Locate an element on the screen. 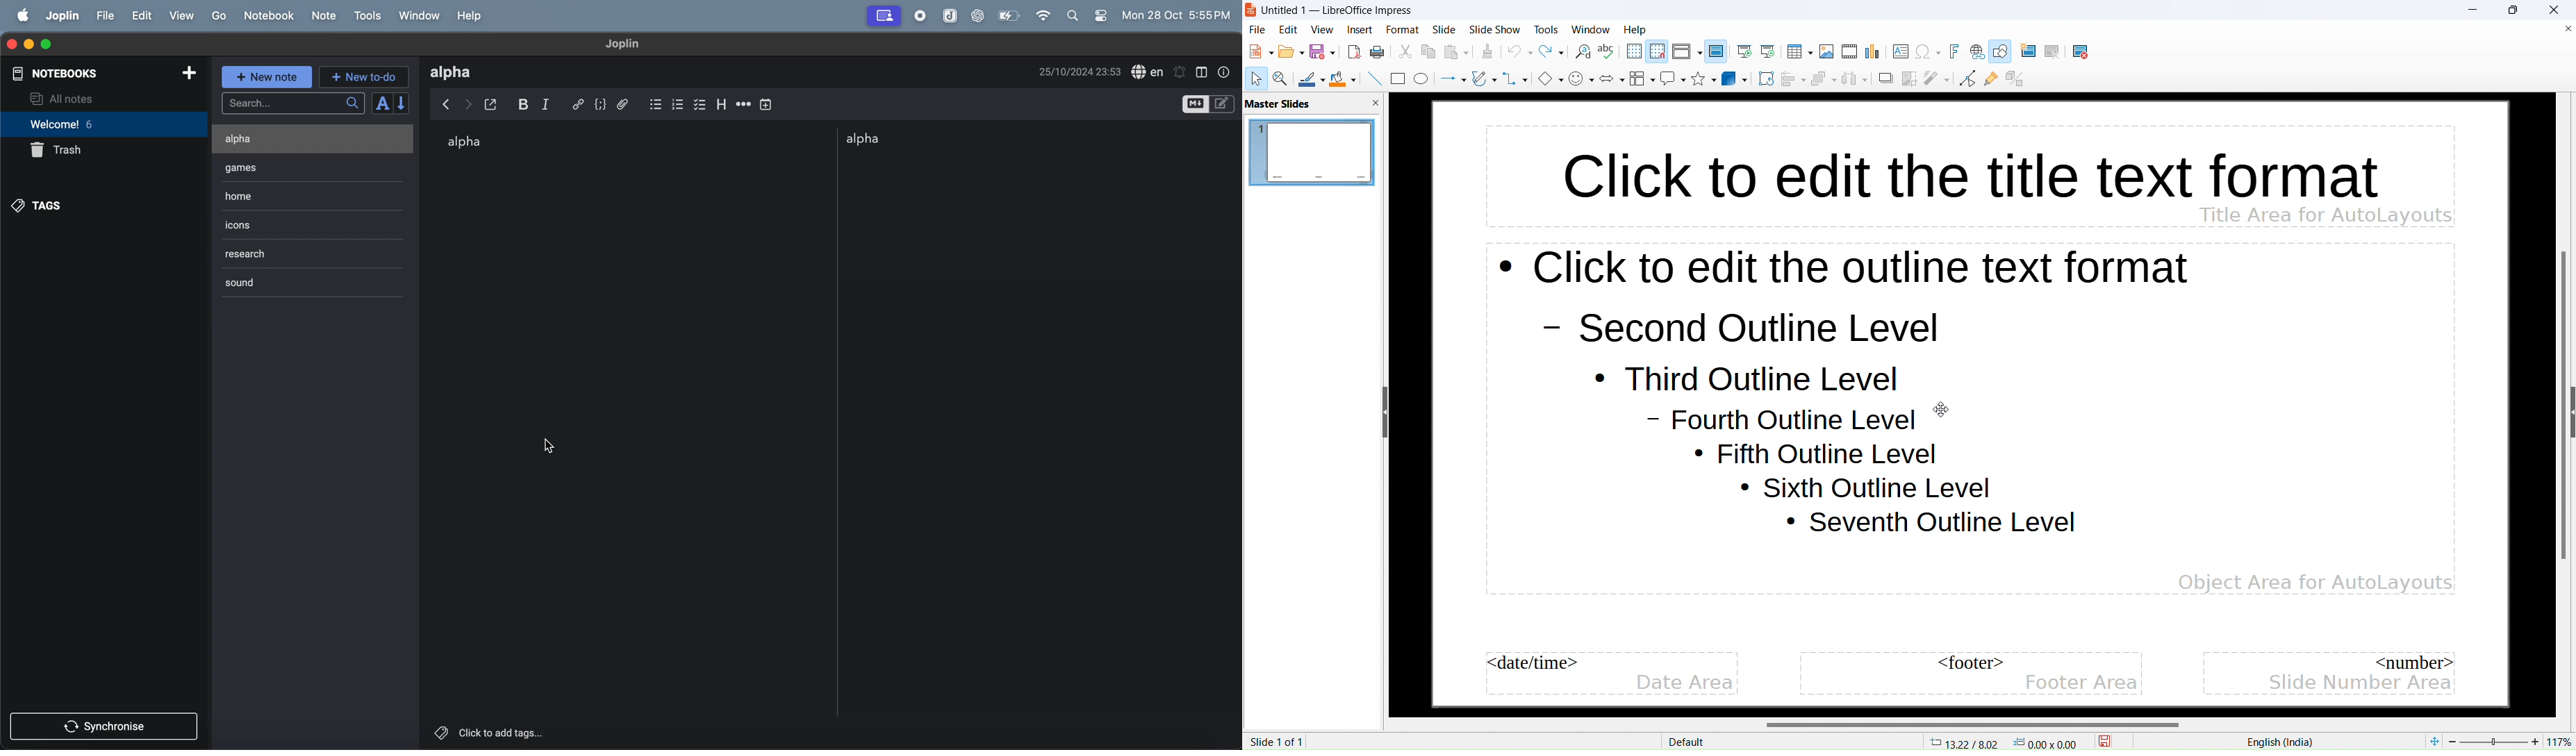  paste is located at coordinates (1455, 52).